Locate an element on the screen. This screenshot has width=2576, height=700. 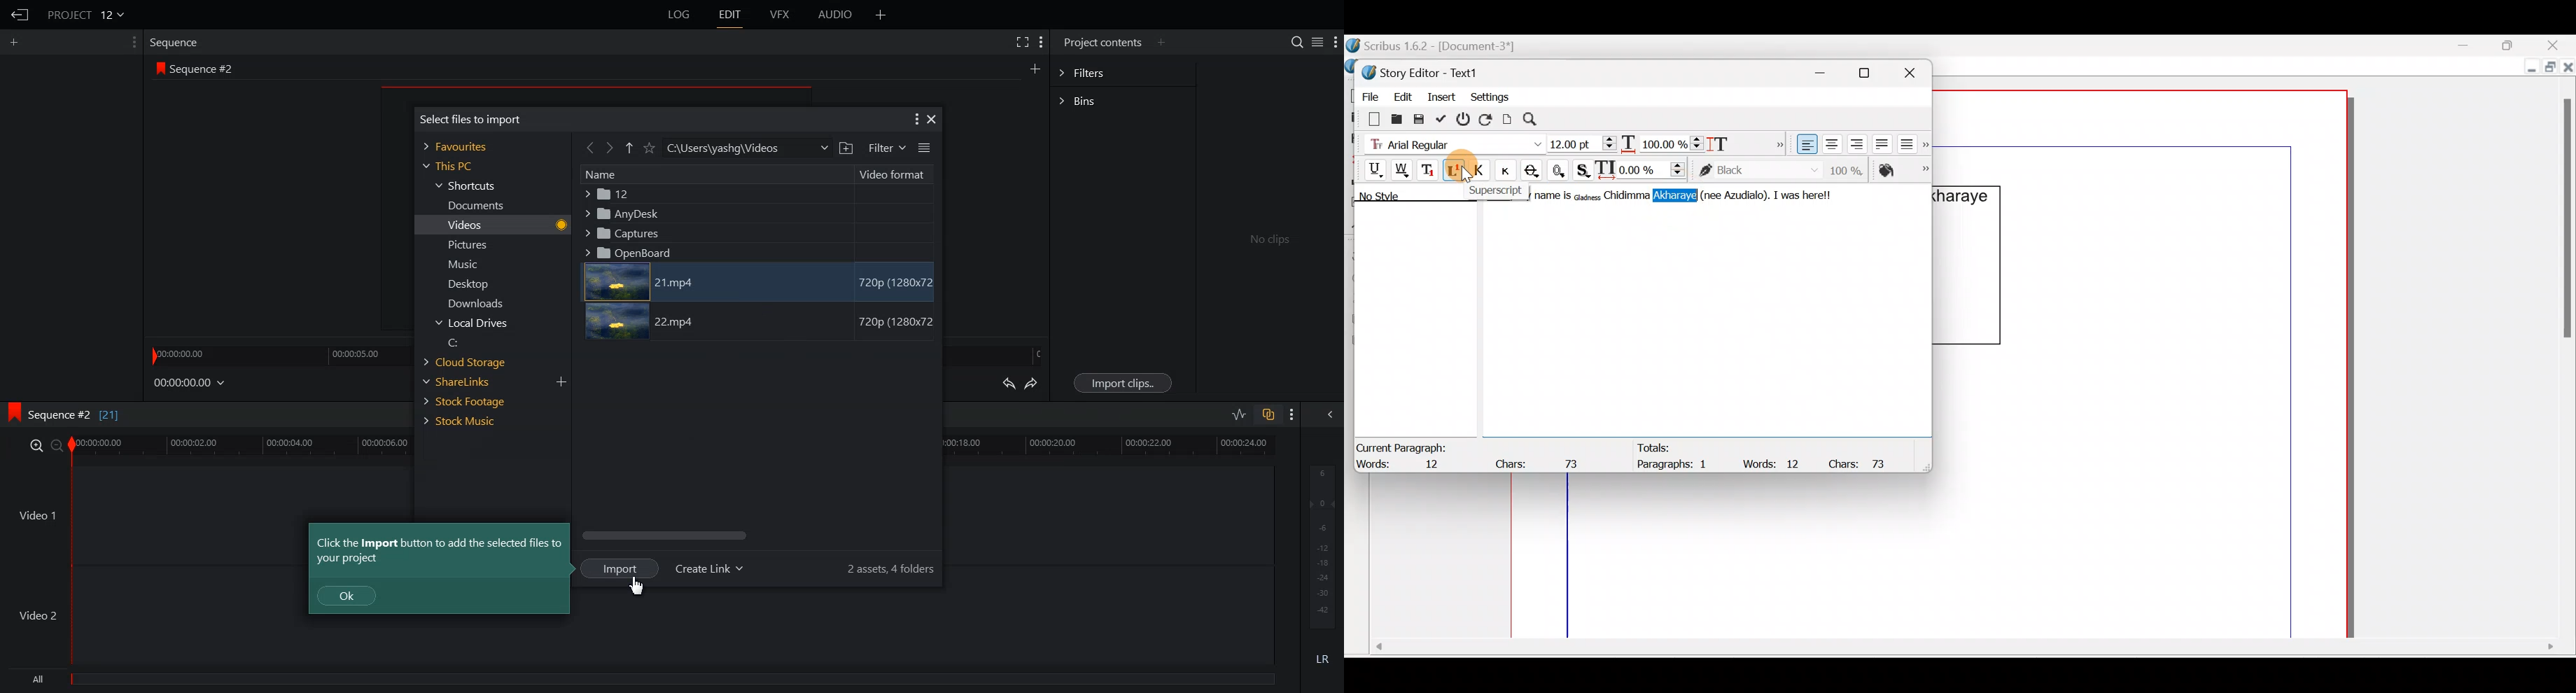
Undo is located at coordinates (1008, 383).